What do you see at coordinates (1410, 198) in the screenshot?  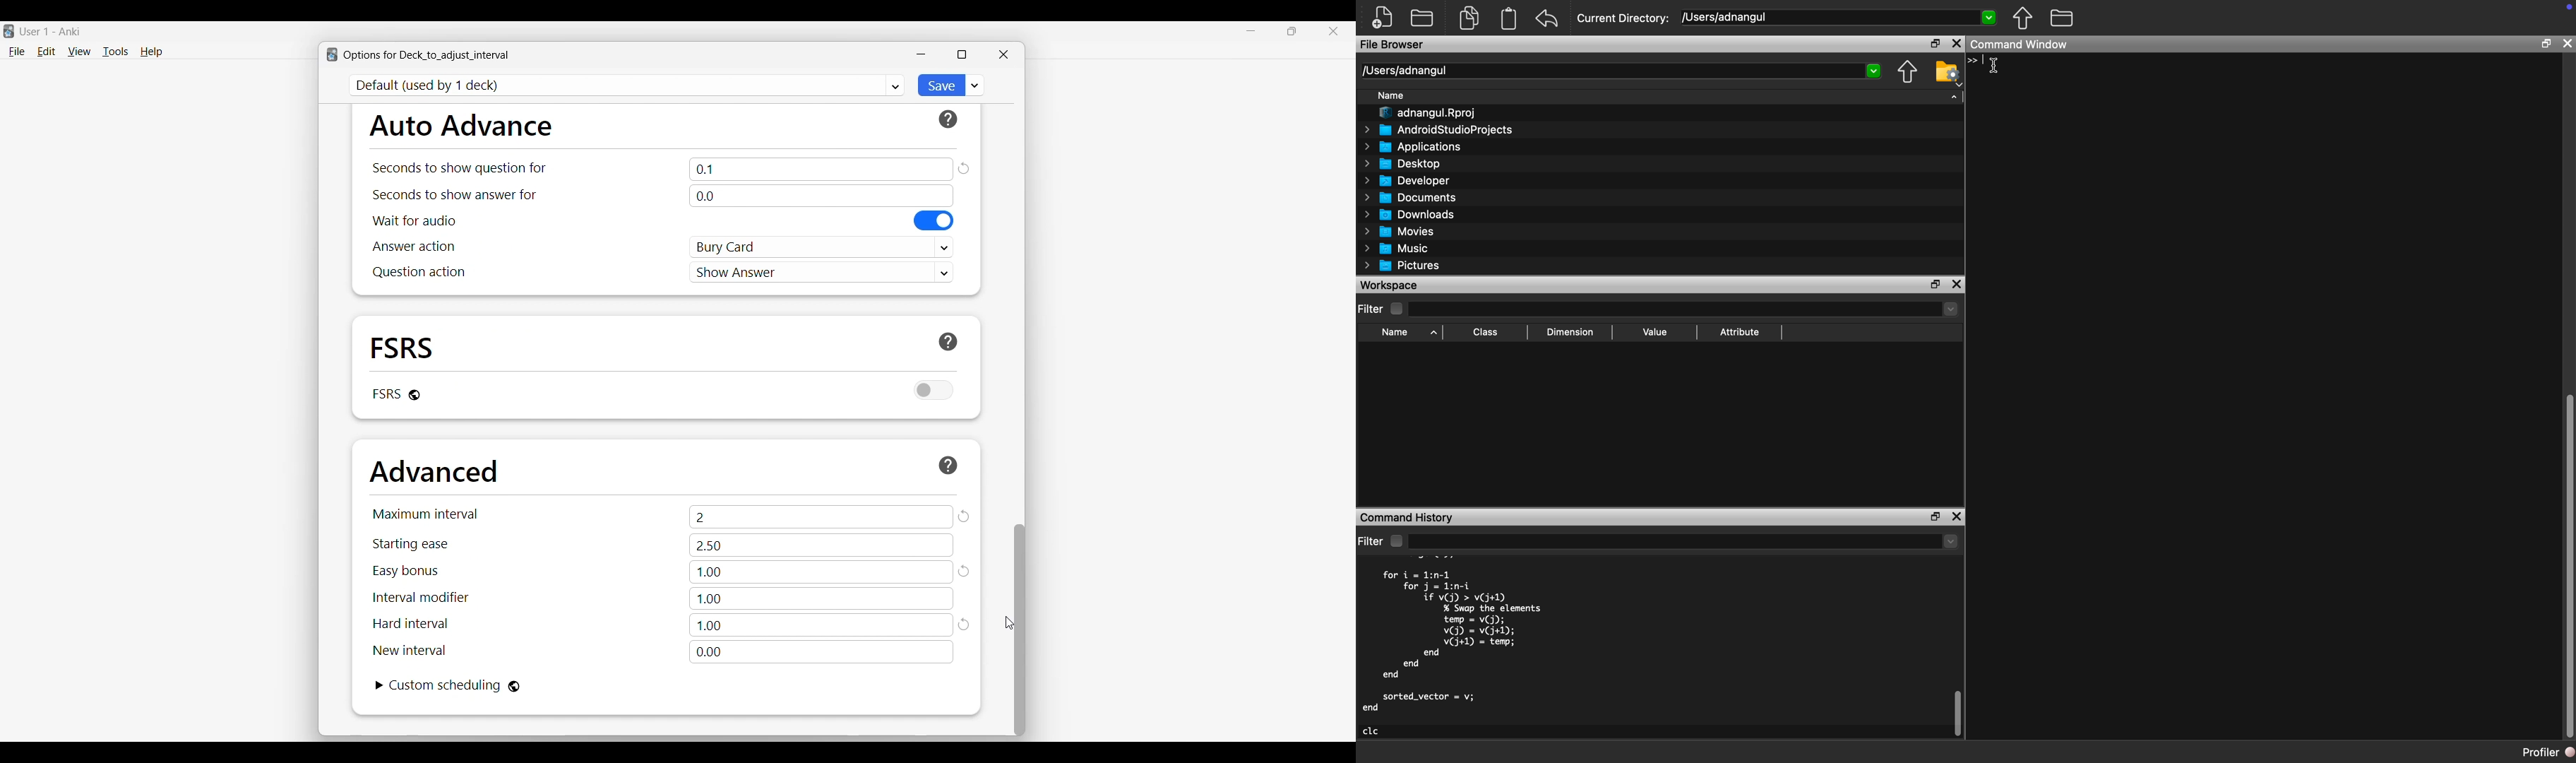 I see `Documents` at bounding box center [1410, 198].